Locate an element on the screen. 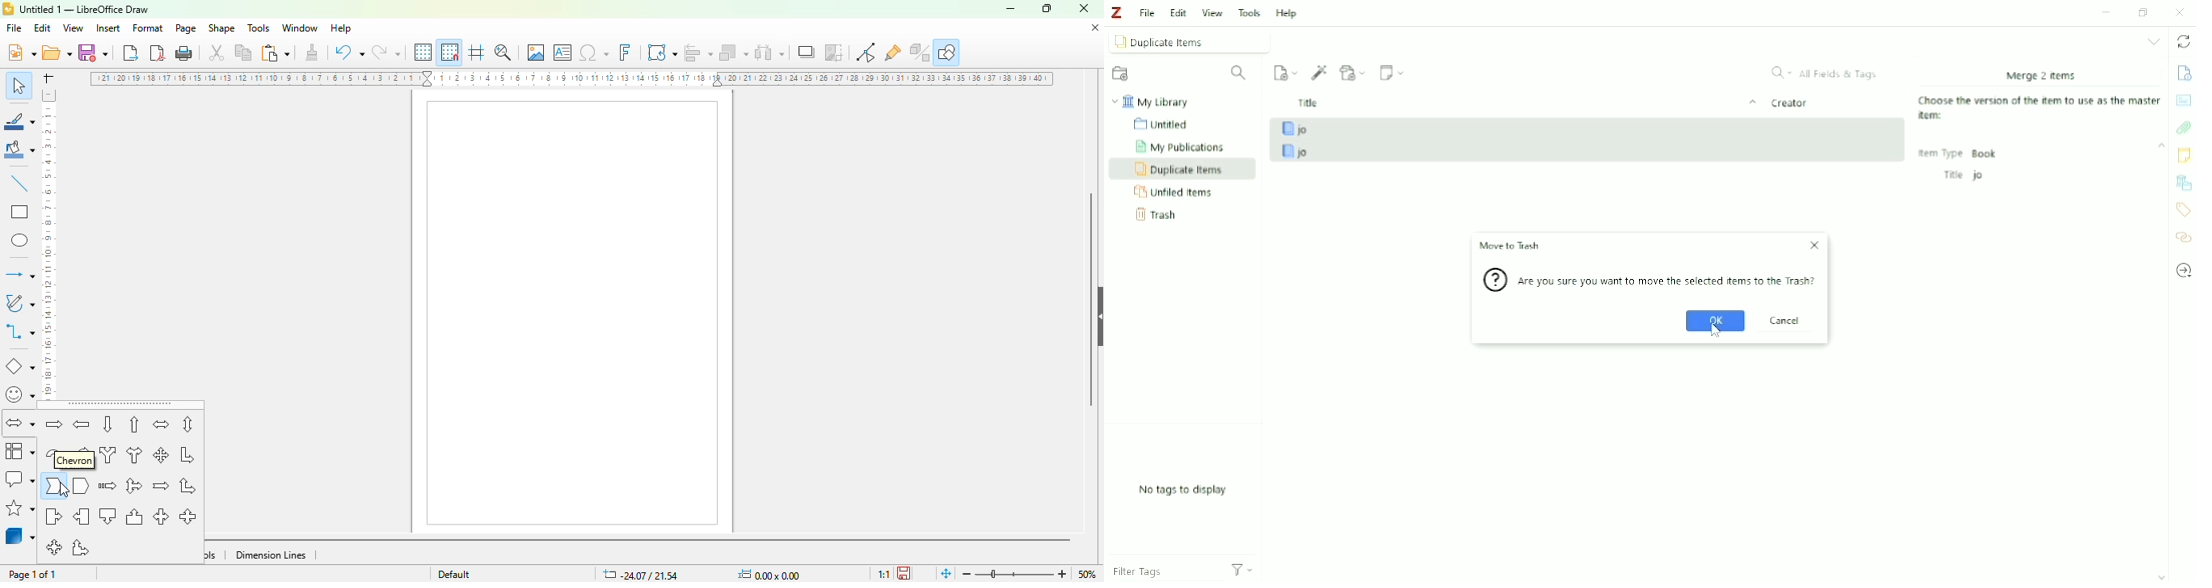  view is located at coordinates (73, 28).